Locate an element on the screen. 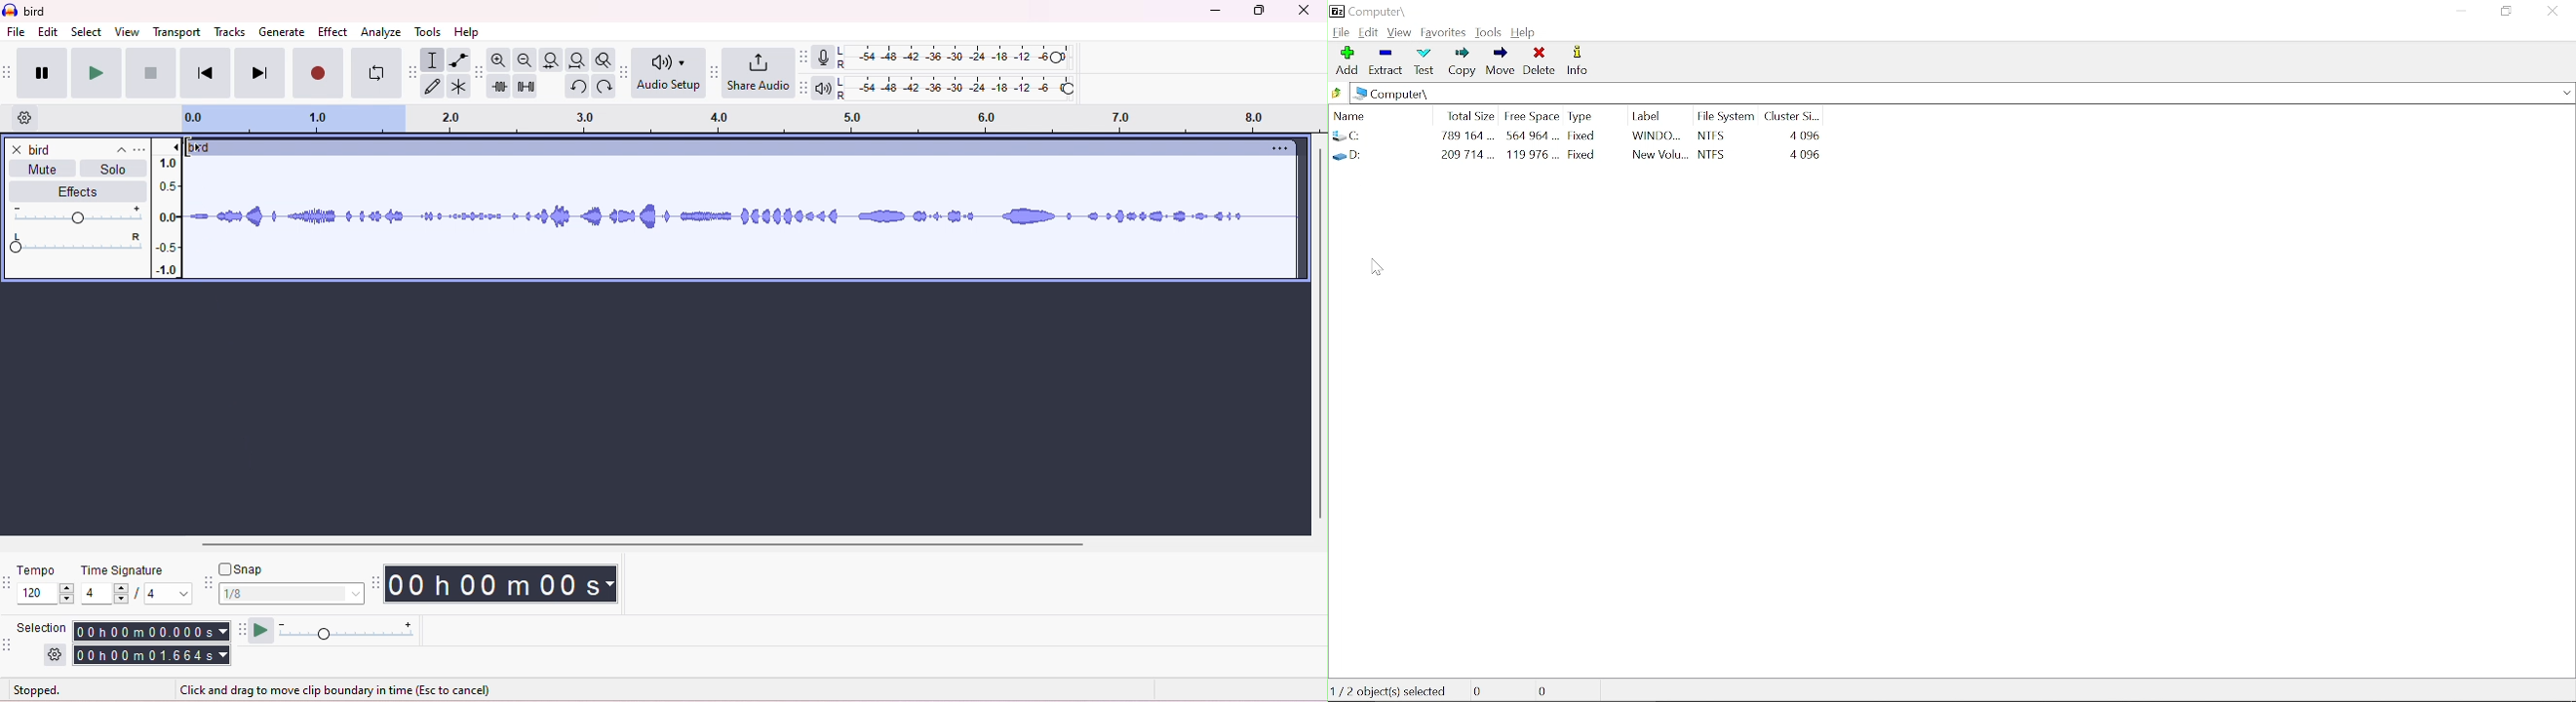  info is located at coordinates (1579, 61).